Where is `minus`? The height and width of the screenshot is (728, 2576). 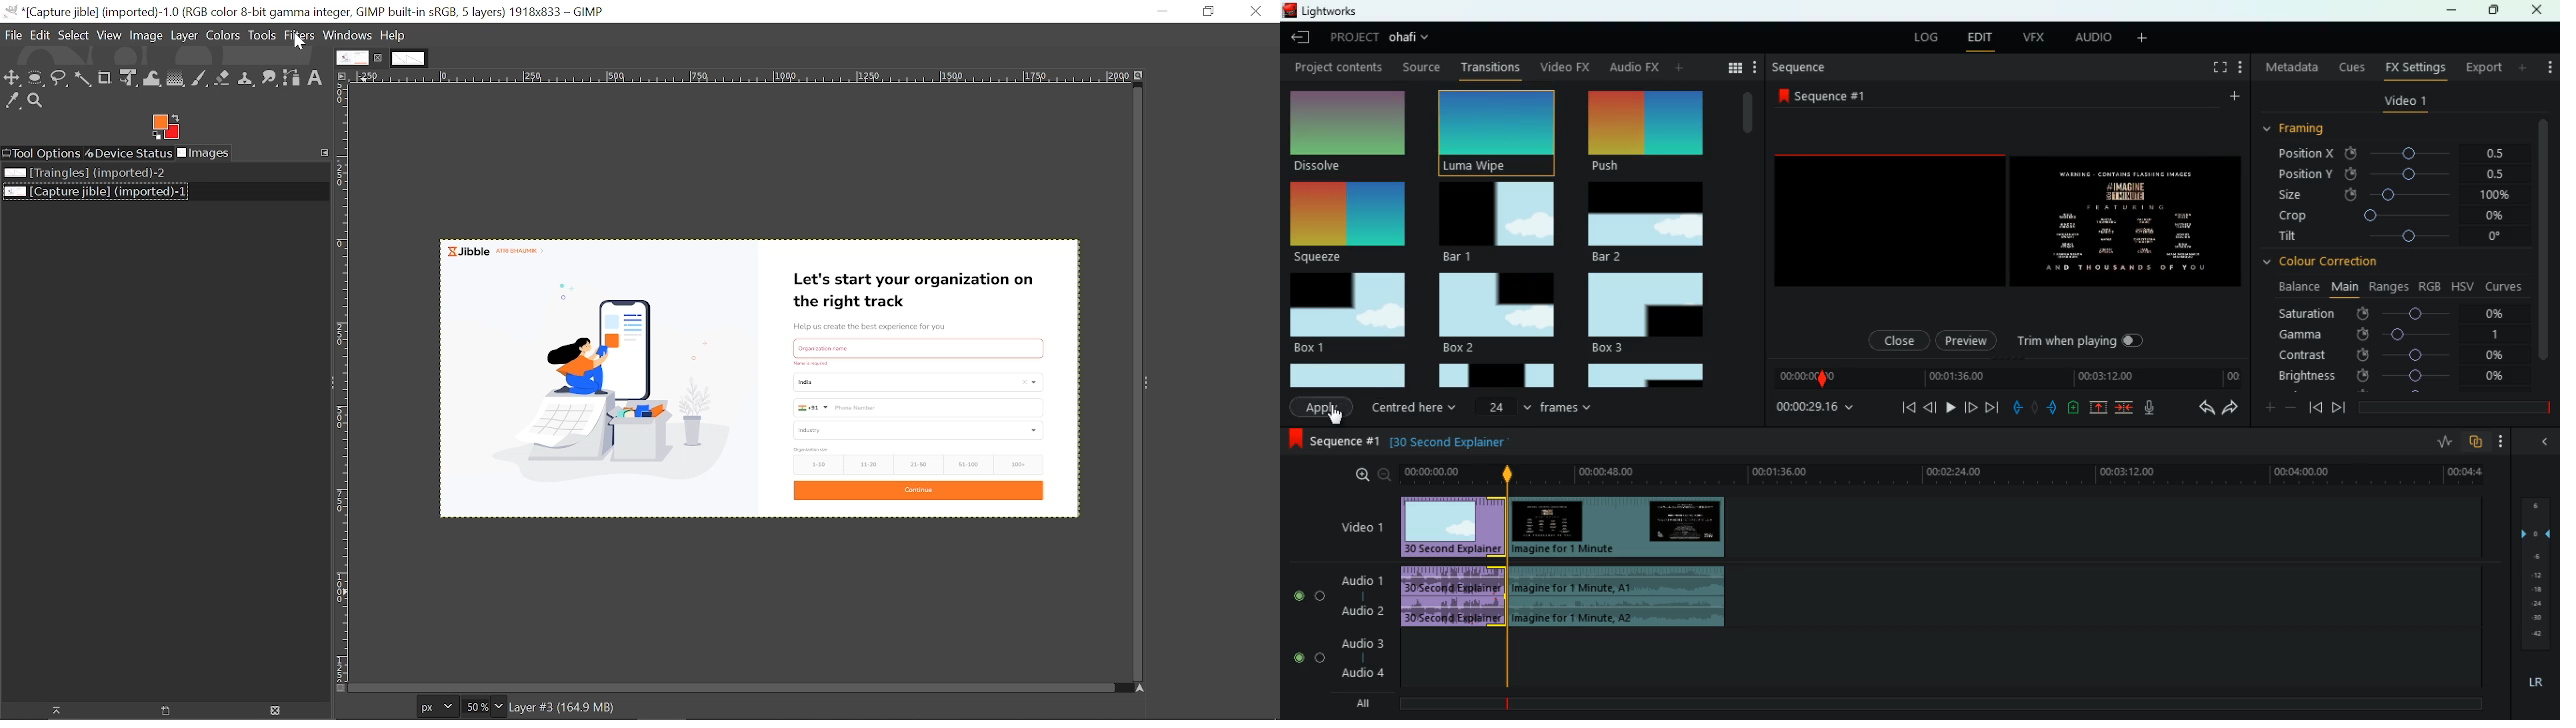
minus is located at coordinates (2294, 408).